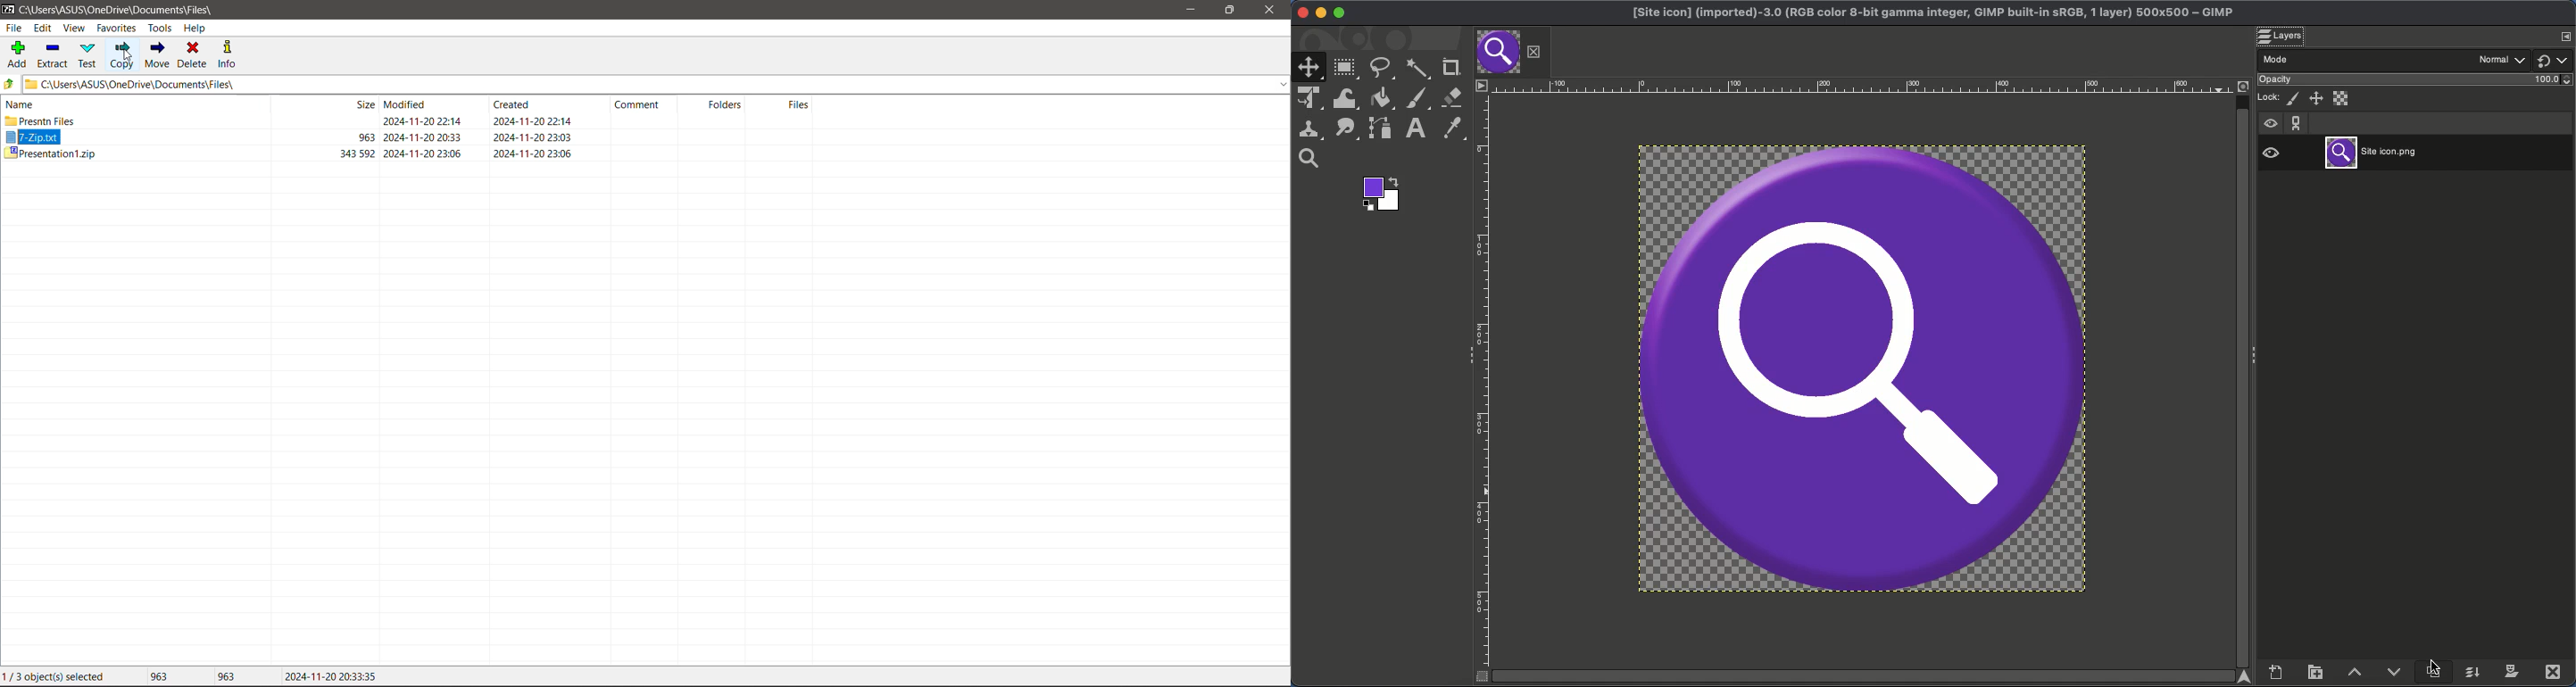  Describe the element at coordinates (75, 29) in the screenshot. I see `View` at that location.